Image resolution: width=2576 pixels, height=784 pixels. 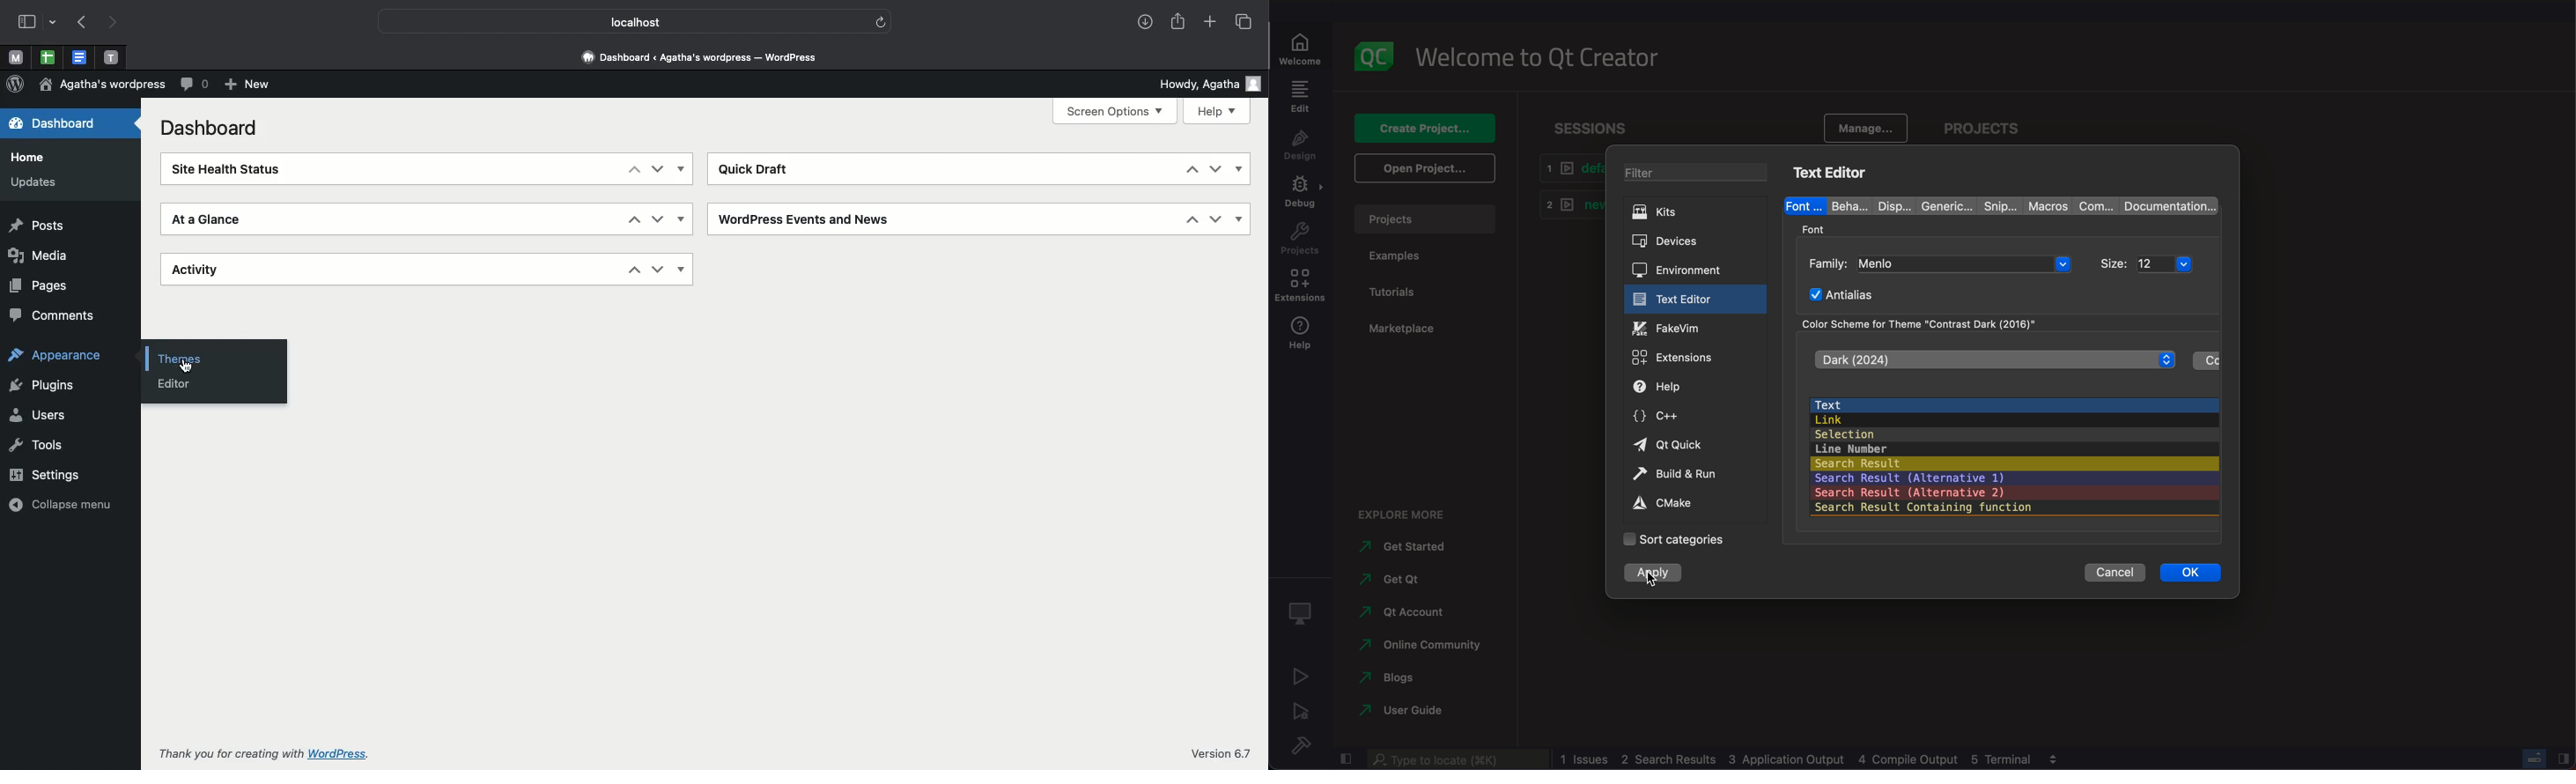 What do you see at coordinates (1212, 24) in the screenshot?
I see `Add new tab` at bounding box center [1212, 24].